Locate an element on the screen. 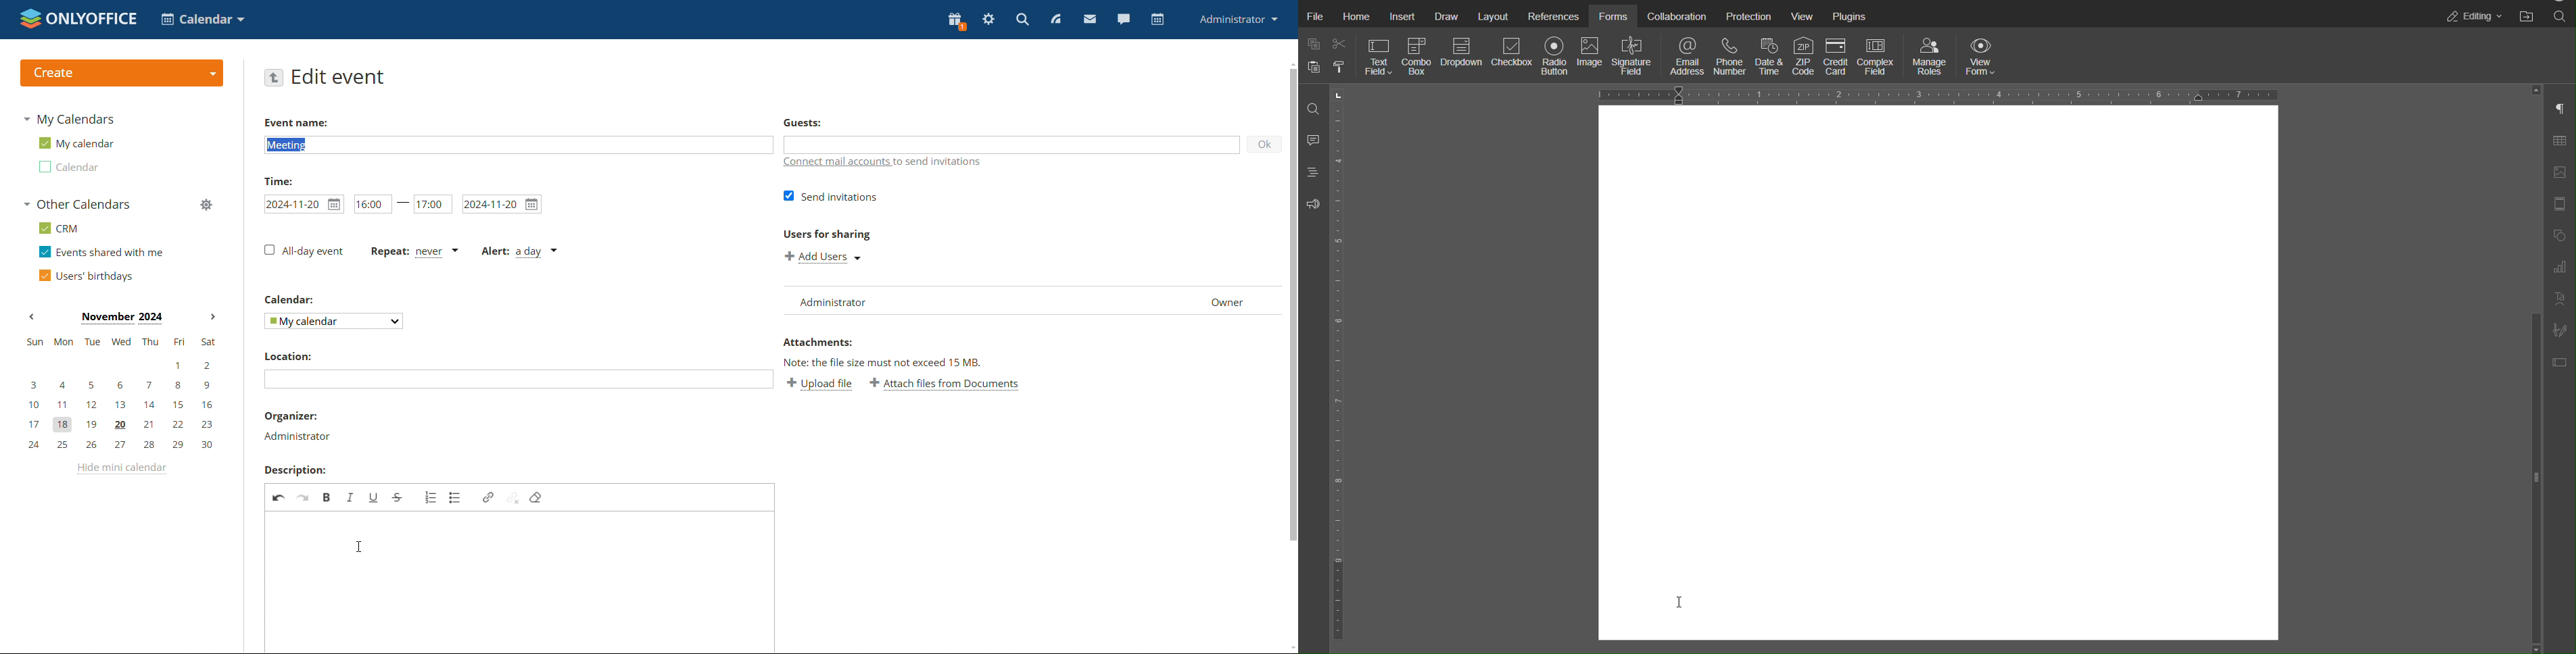  Dropdown is located at coordinates (1463, 58).